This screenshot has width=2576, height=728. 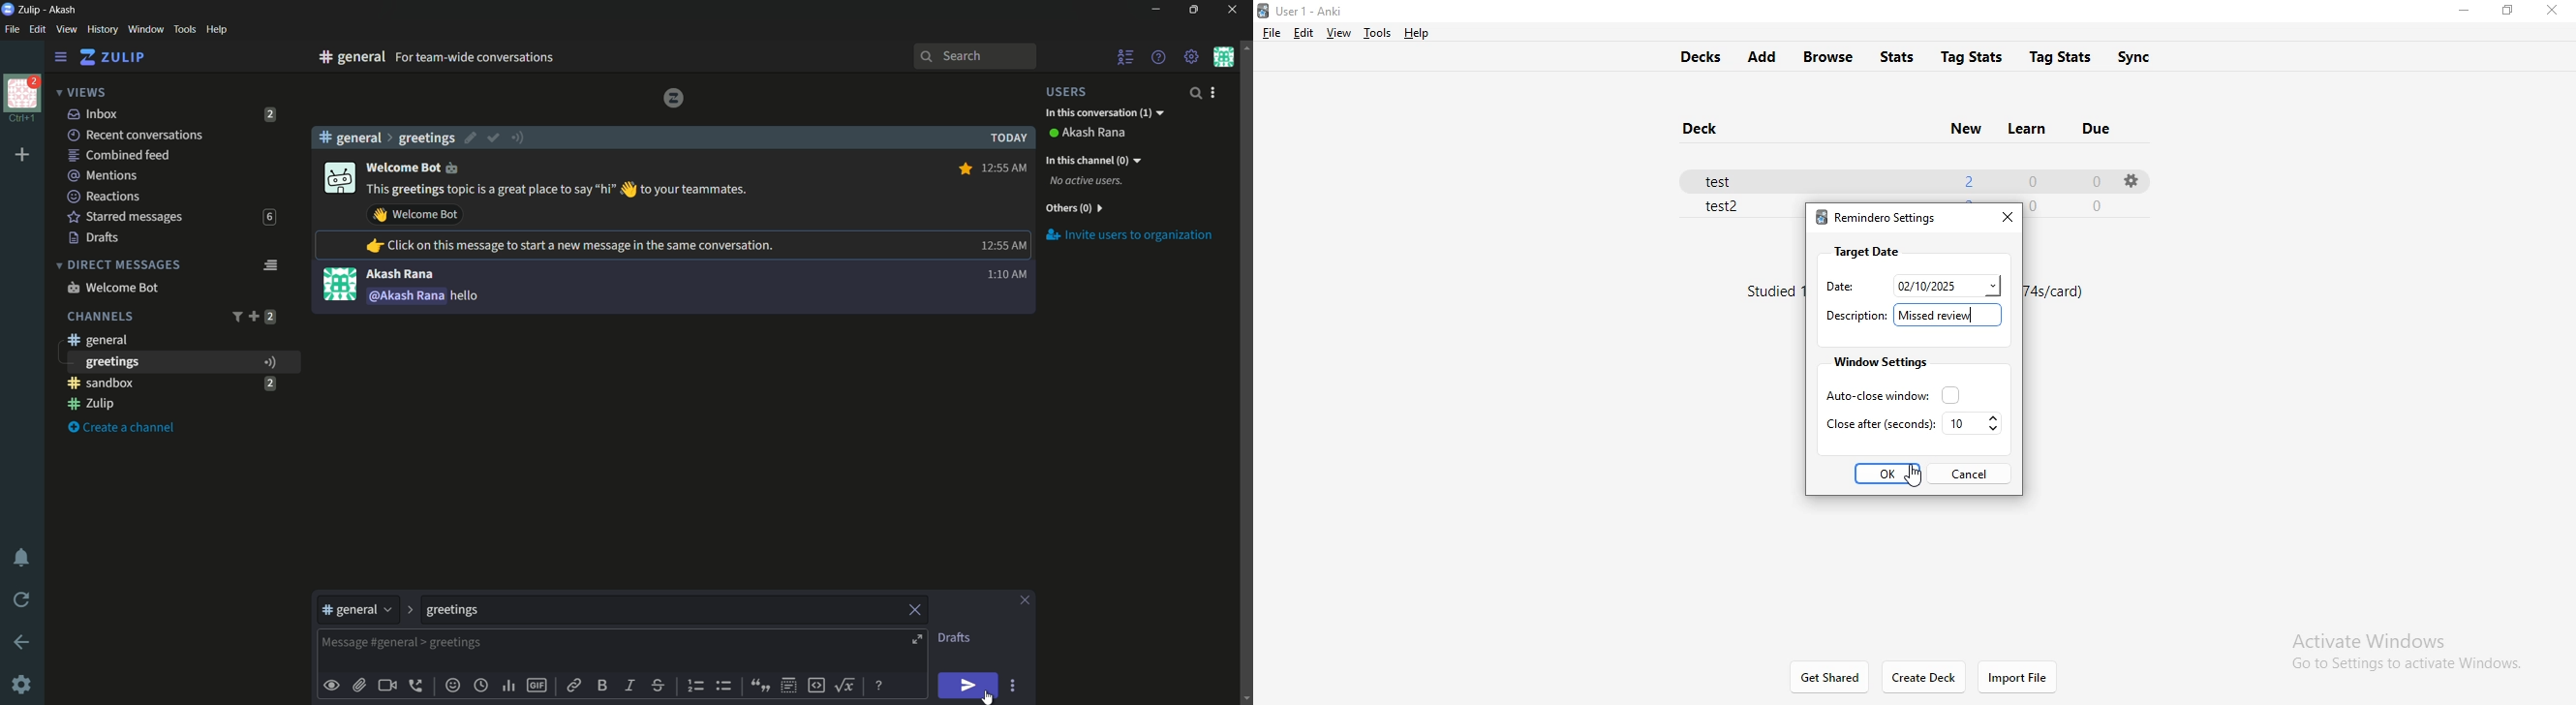 What do you see at coordinates (182, 362) in the screenshot?
I see `greeting channel` at bounding box center [182, 362].